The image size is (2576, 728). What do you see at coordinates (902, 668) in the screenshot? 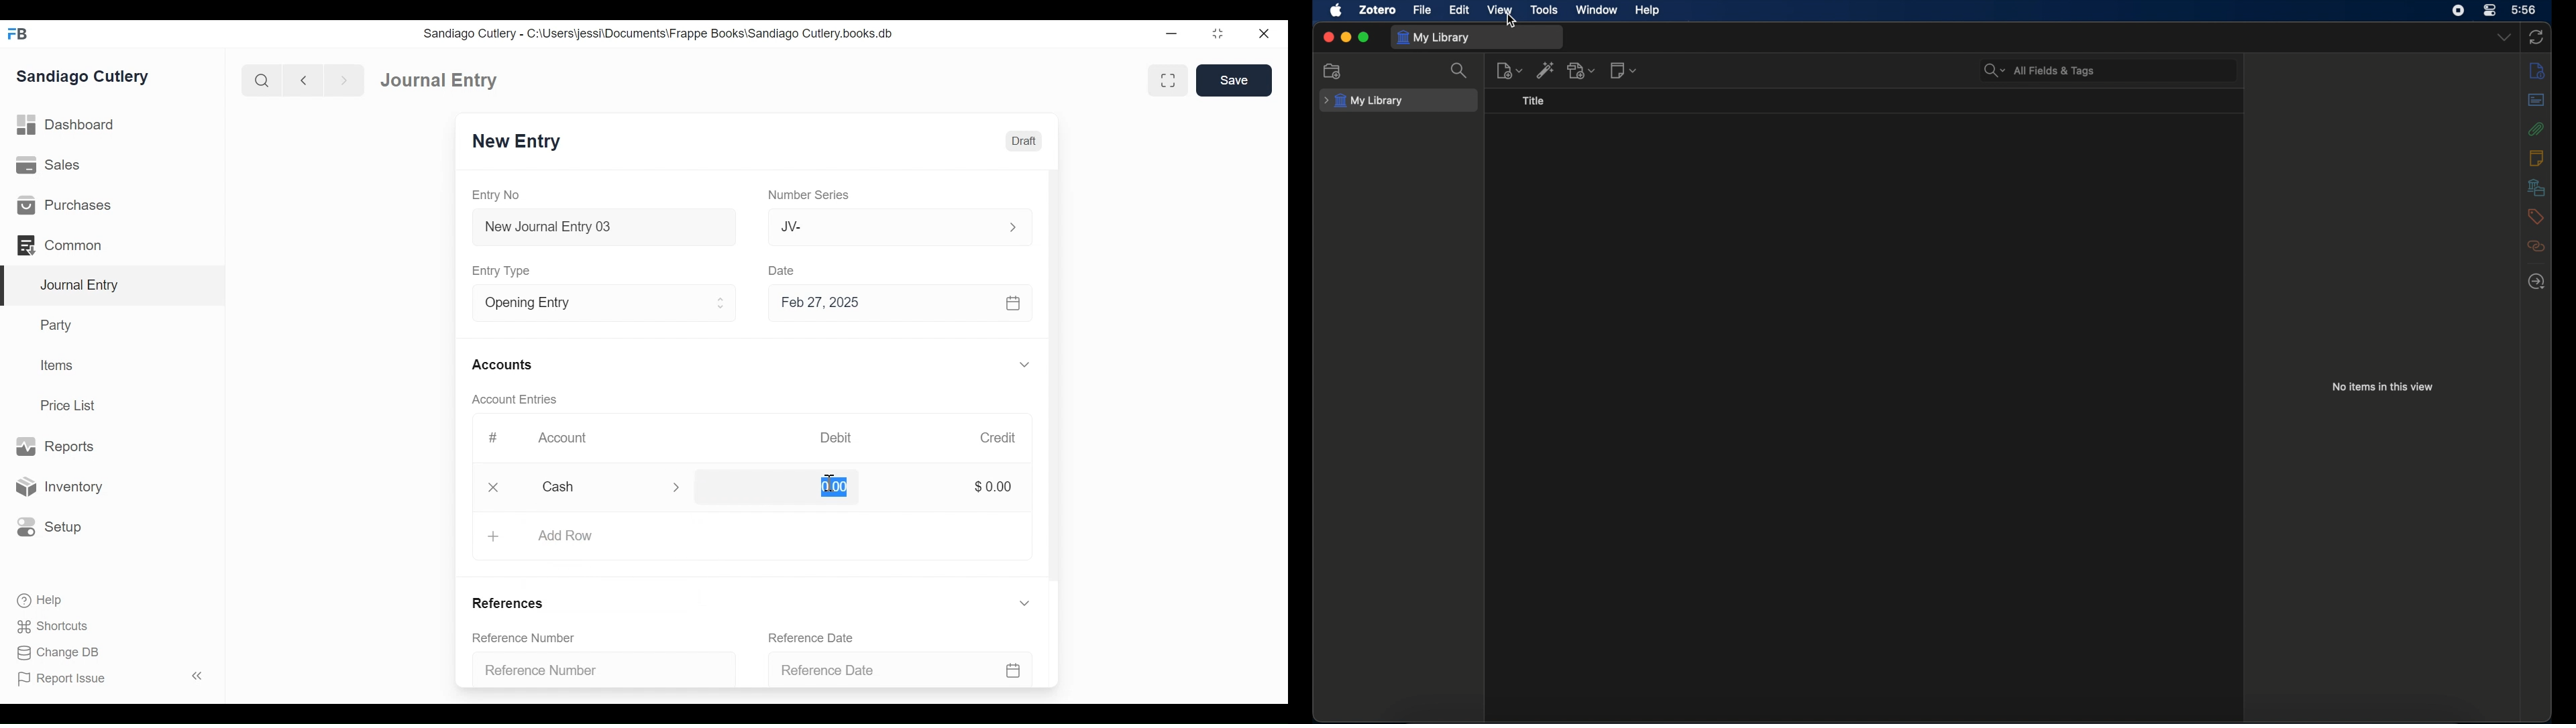
I see `Reference Date` at bounding box center [902, 668].